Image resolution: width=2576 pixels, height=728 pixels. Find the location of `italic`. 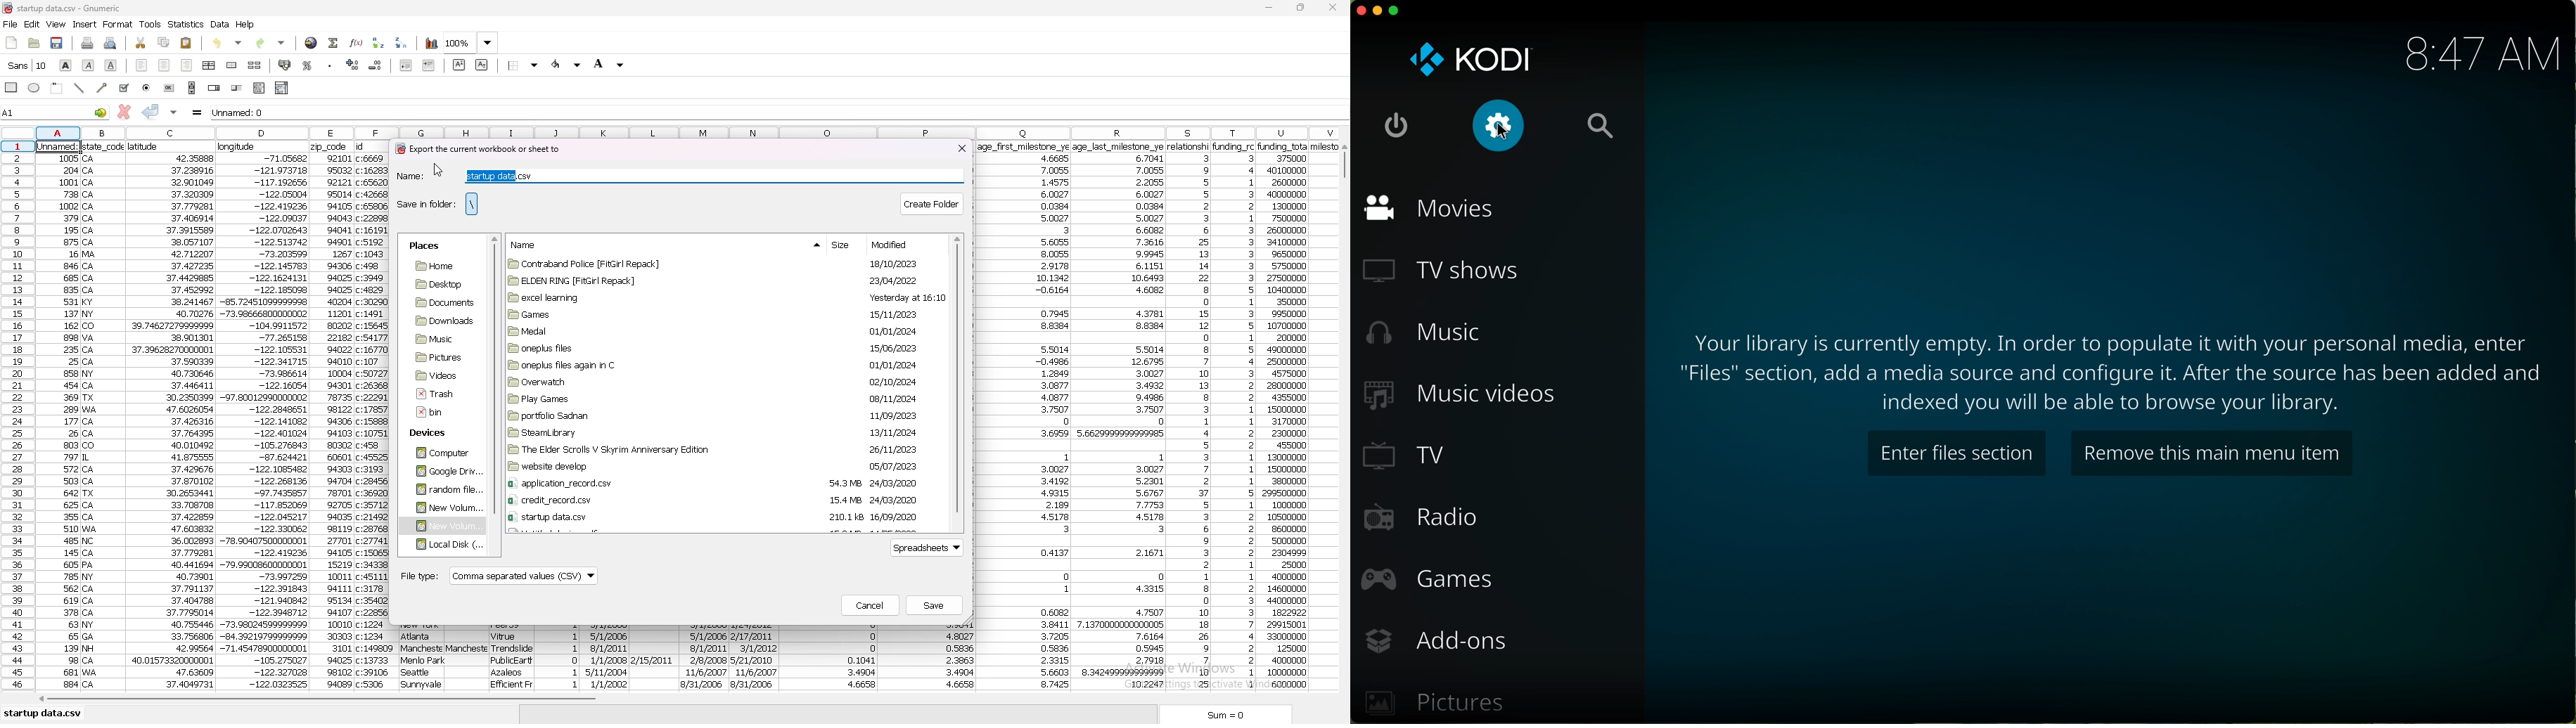

italic is located at coordinates (89, 65).